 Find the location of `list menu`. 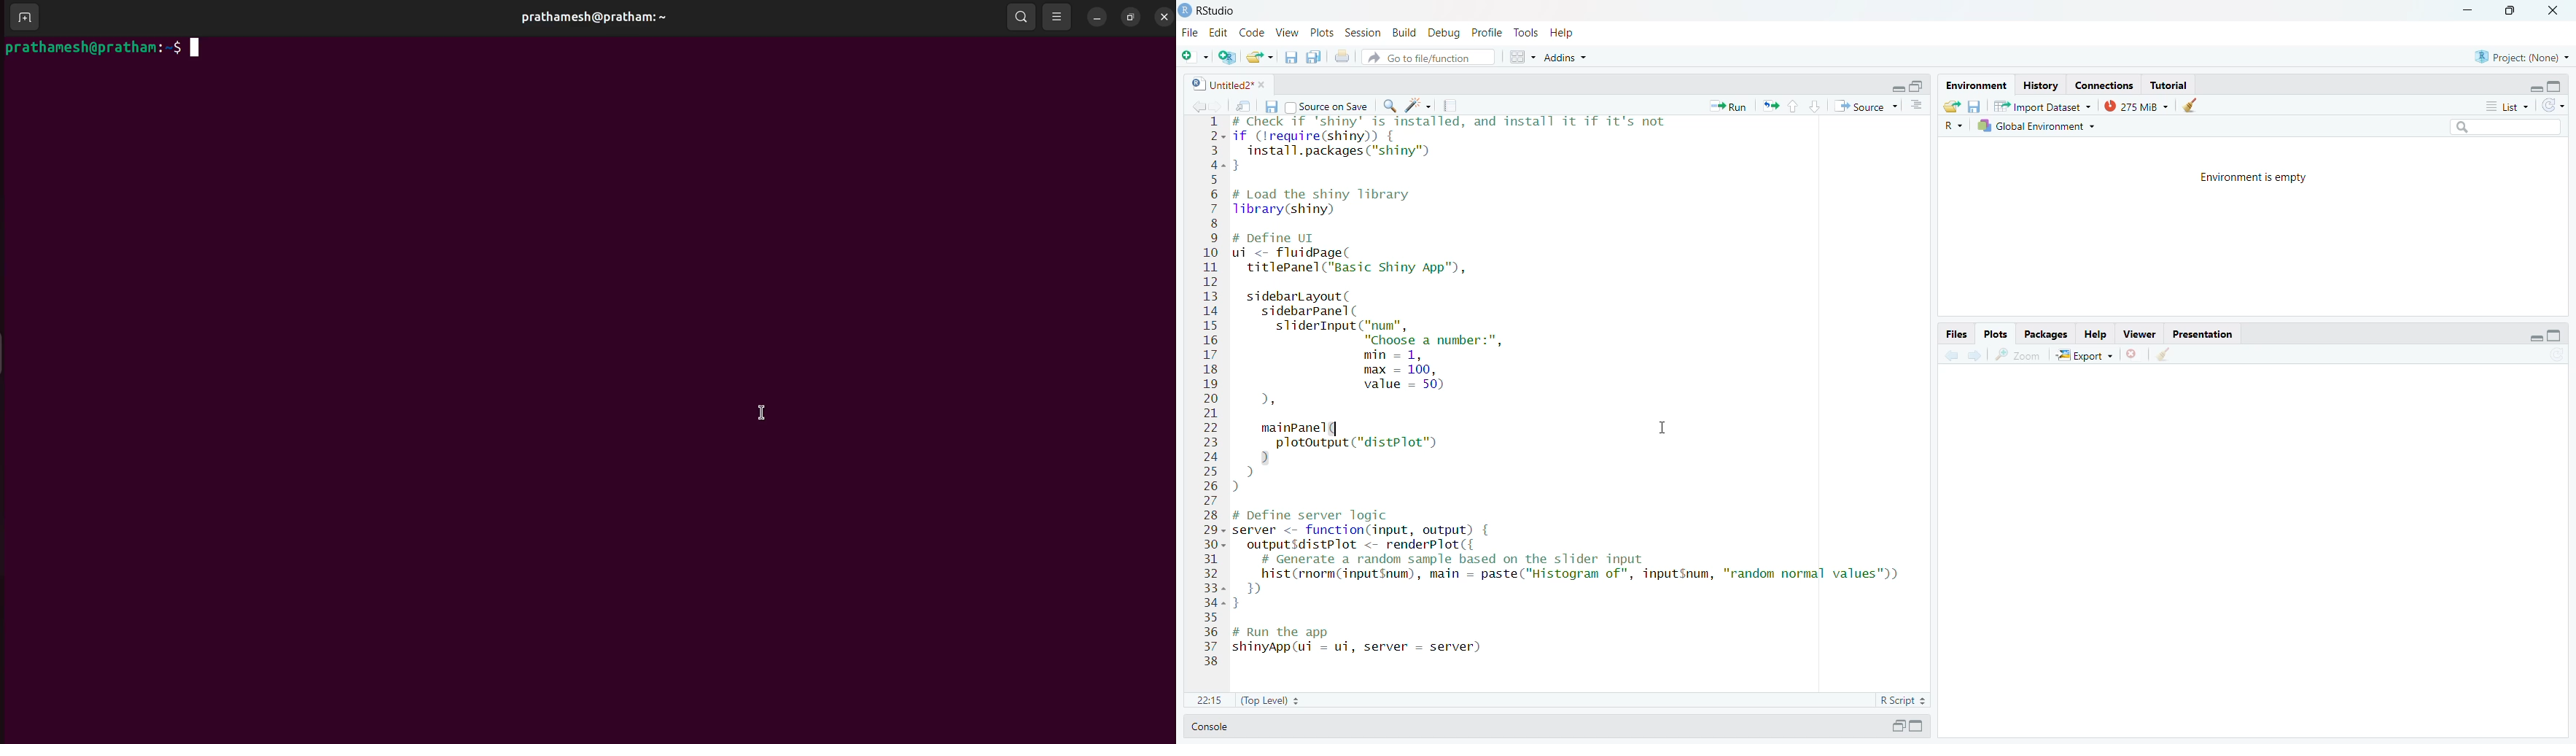

list menu is located at coordinates (2508, 106).